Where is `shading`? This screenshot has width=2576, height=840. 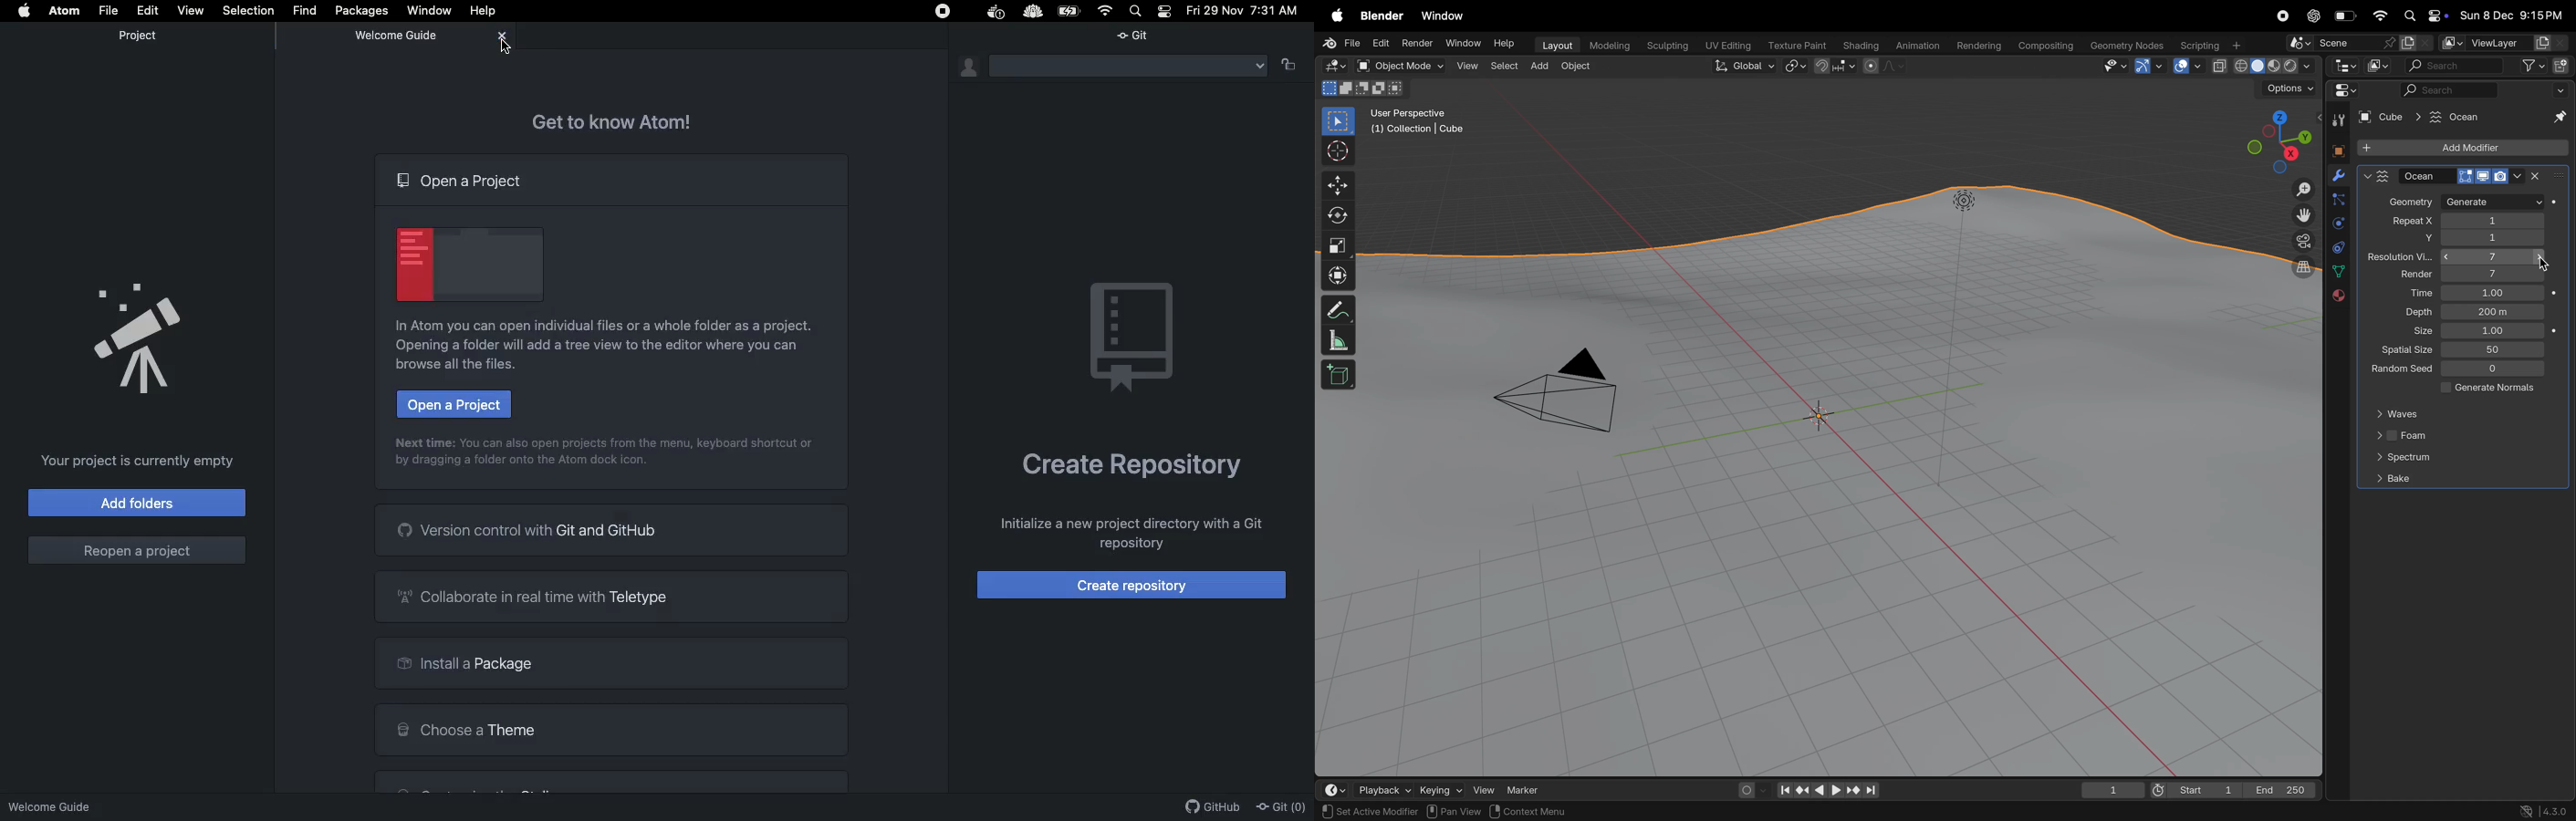 shading is located at coordinates (1858, 43).